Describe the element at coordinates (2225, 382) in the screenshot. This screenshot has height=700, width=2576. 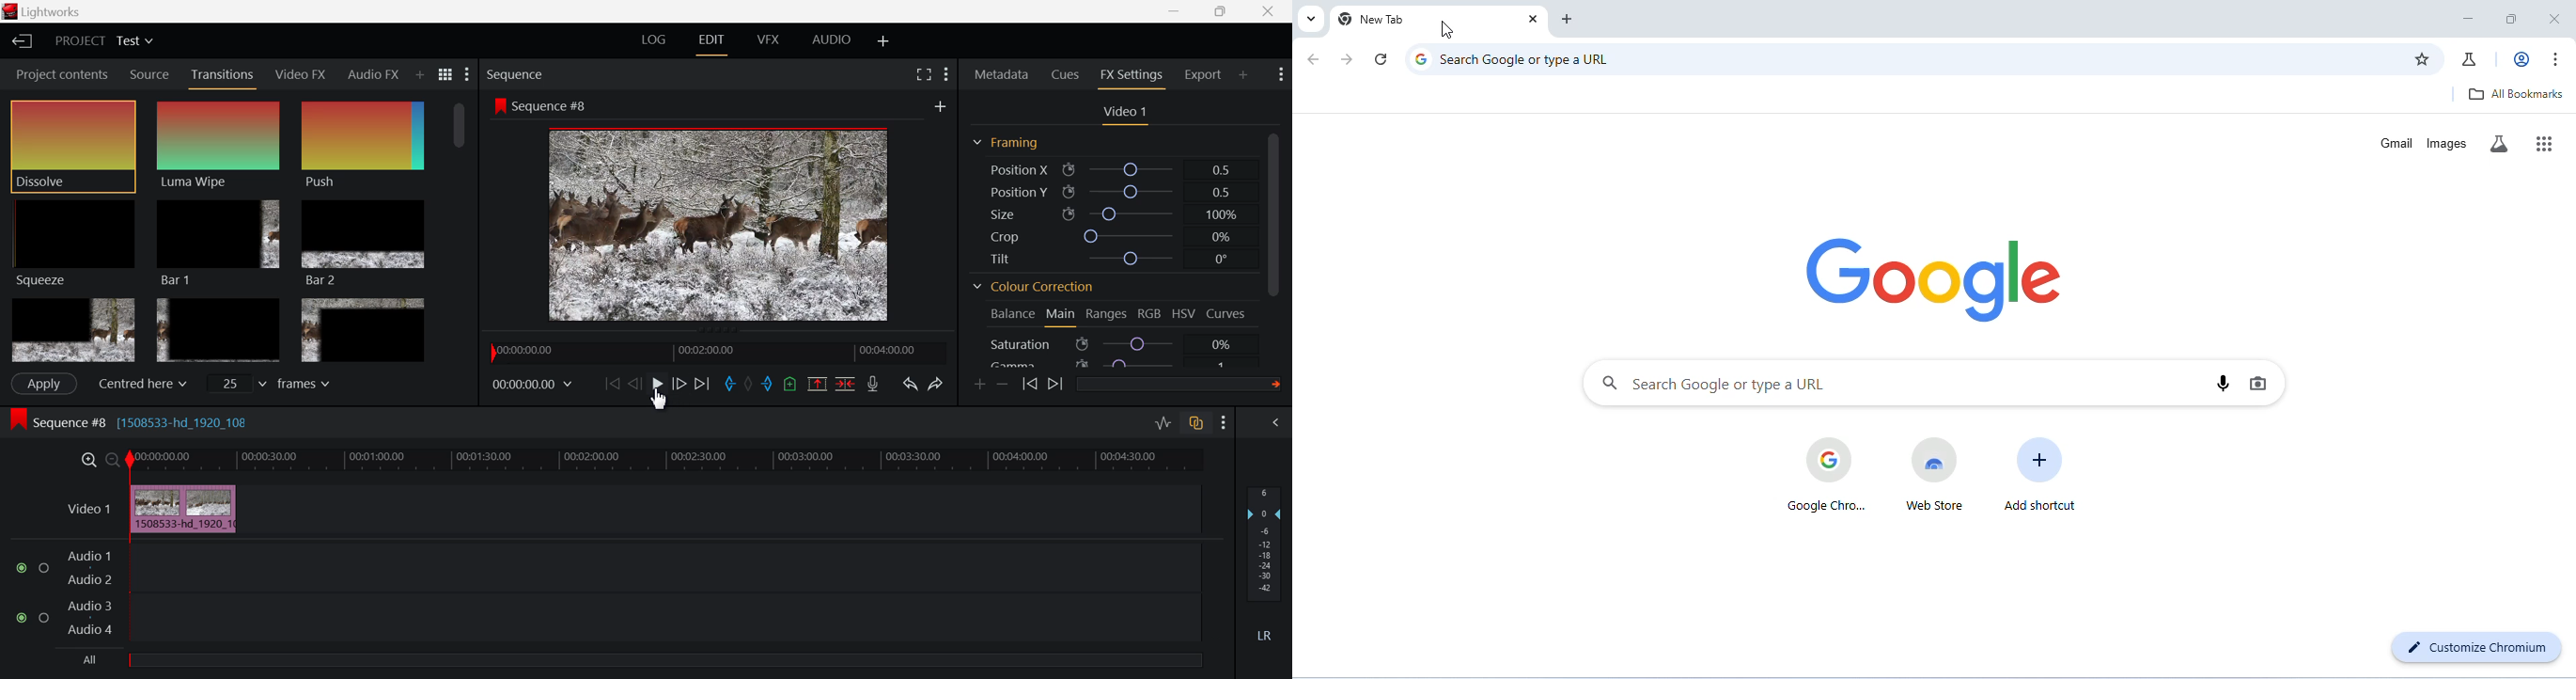
I see `voice search` at that location.